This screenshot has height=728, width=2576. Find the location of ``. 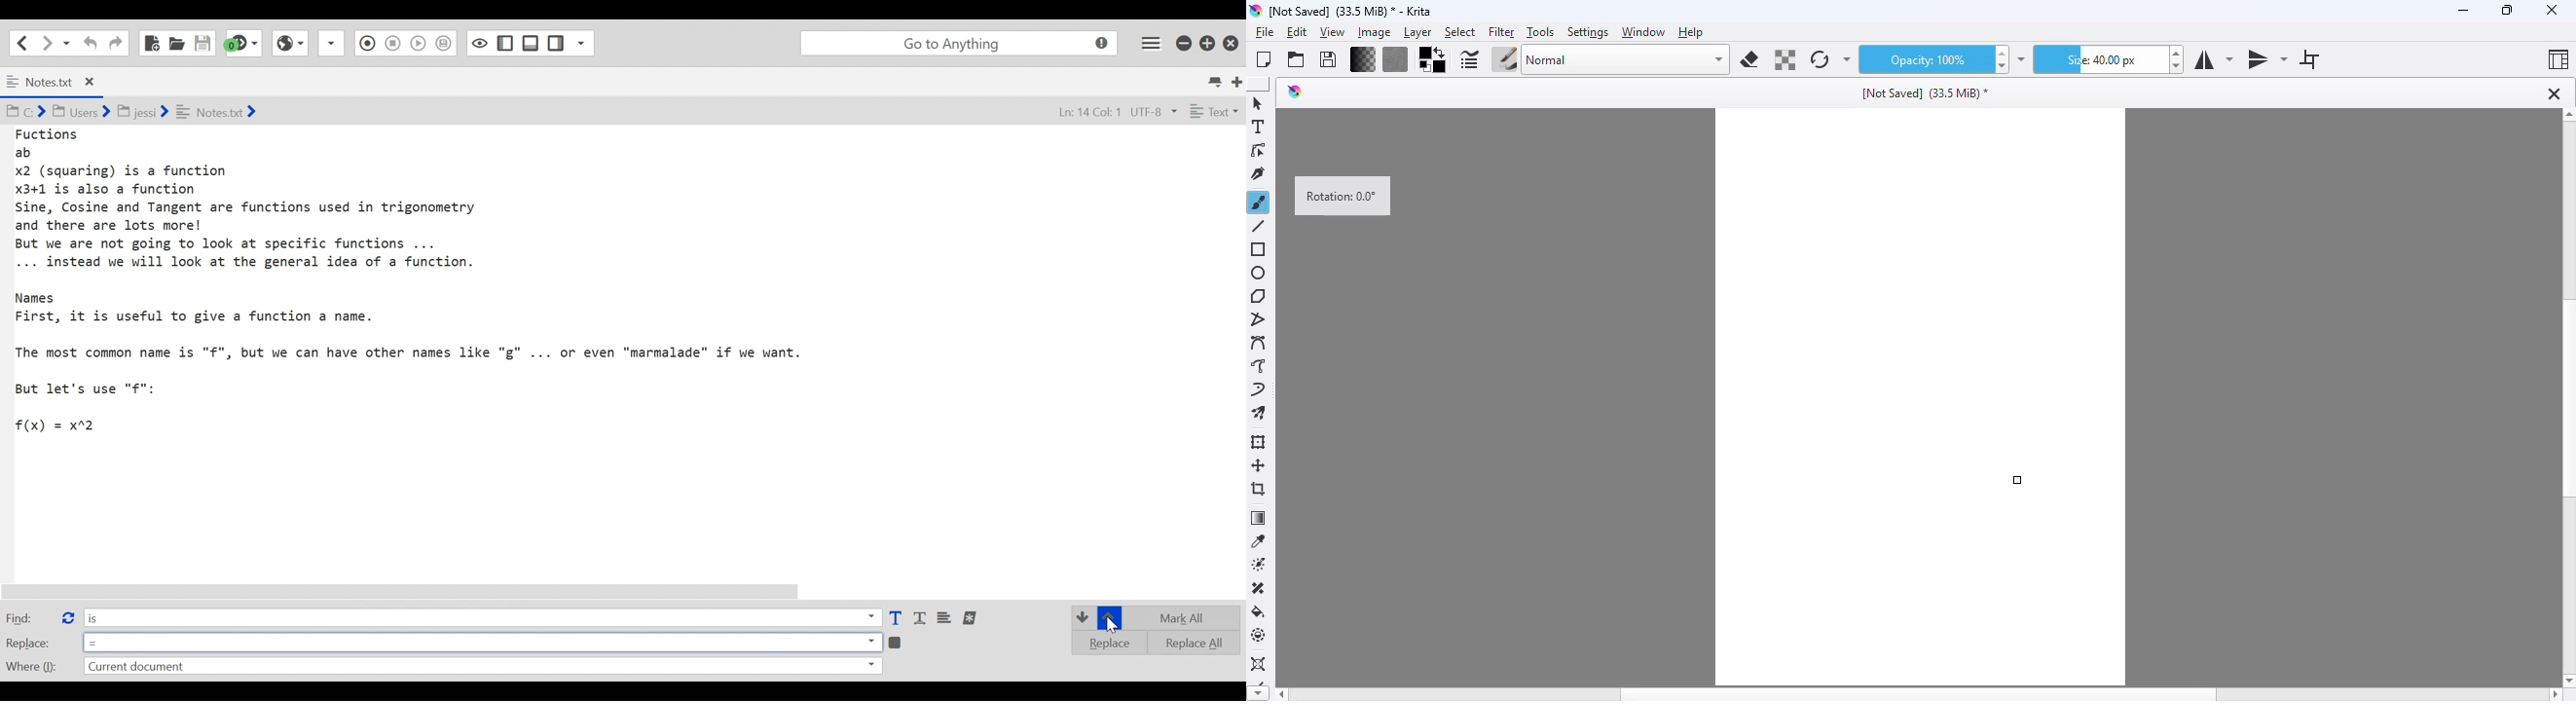

 is located at coordinates (116, 43).